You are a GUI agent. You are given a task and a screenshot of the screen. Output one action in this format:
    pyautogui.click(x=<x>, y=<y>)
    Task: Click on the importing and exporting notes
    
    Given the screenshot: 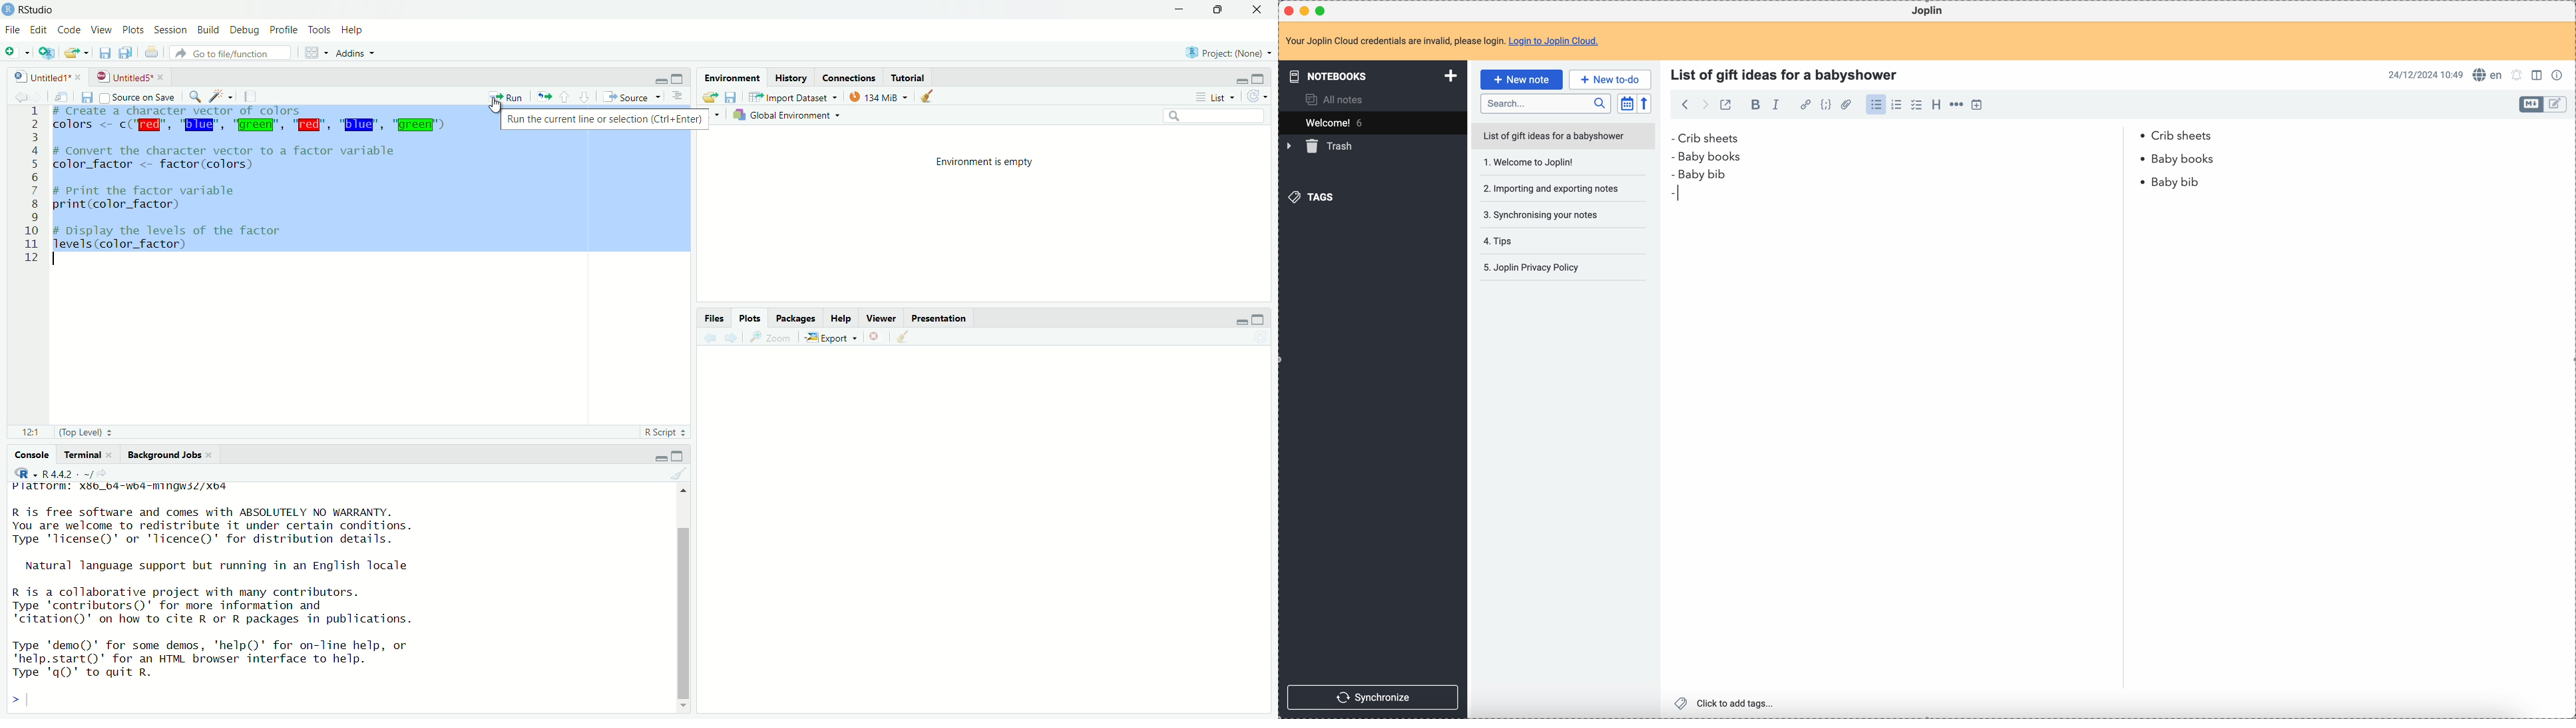 What is the action you would take?
    pyautogui.click(x=1551, y=188)
    